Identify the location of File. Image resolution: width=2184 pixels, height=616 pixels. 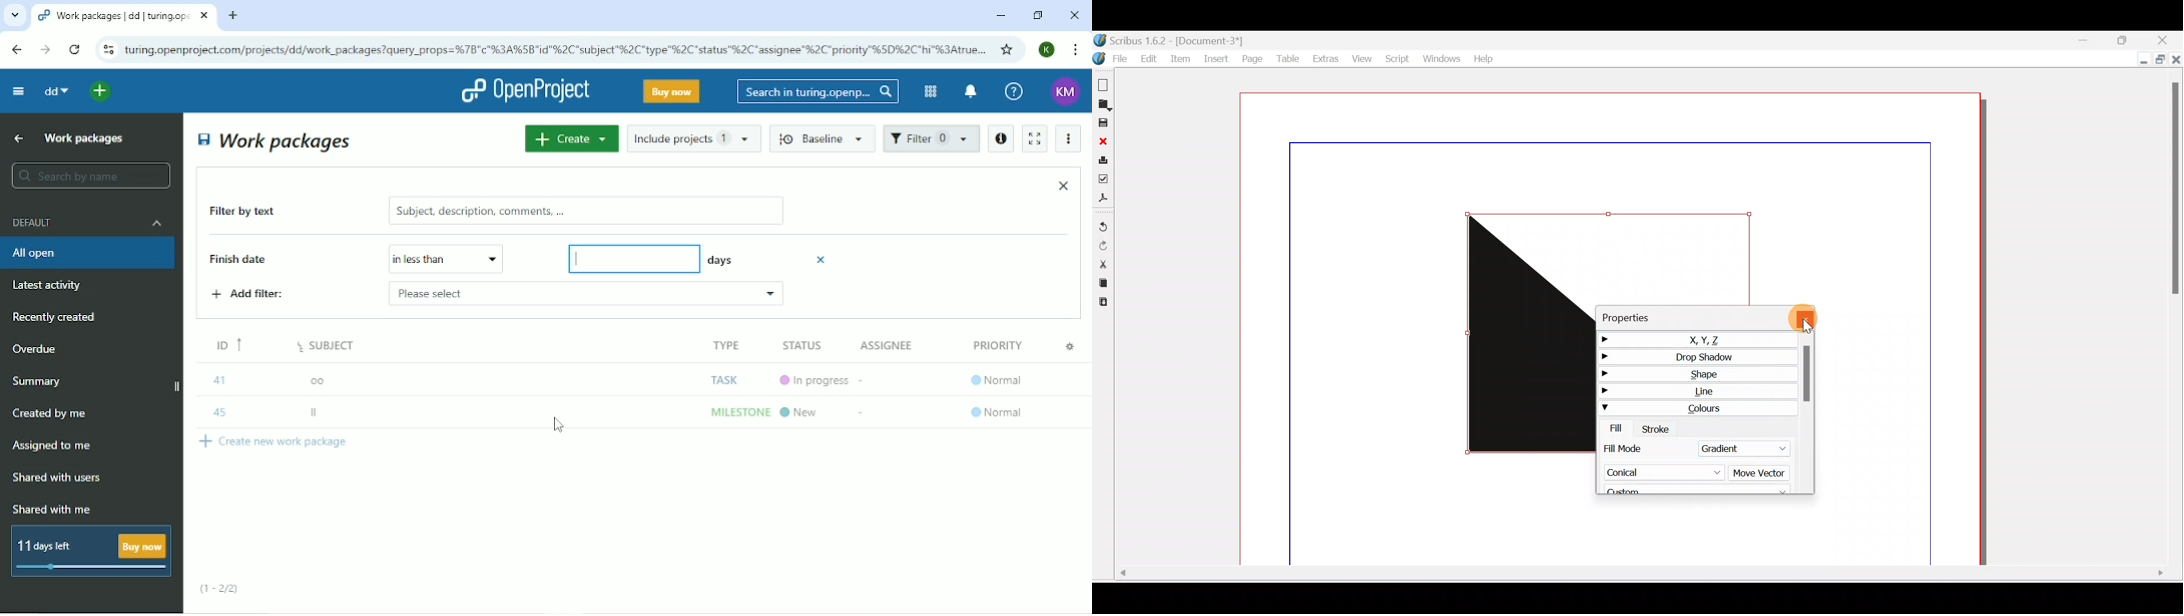
(1110, 59).